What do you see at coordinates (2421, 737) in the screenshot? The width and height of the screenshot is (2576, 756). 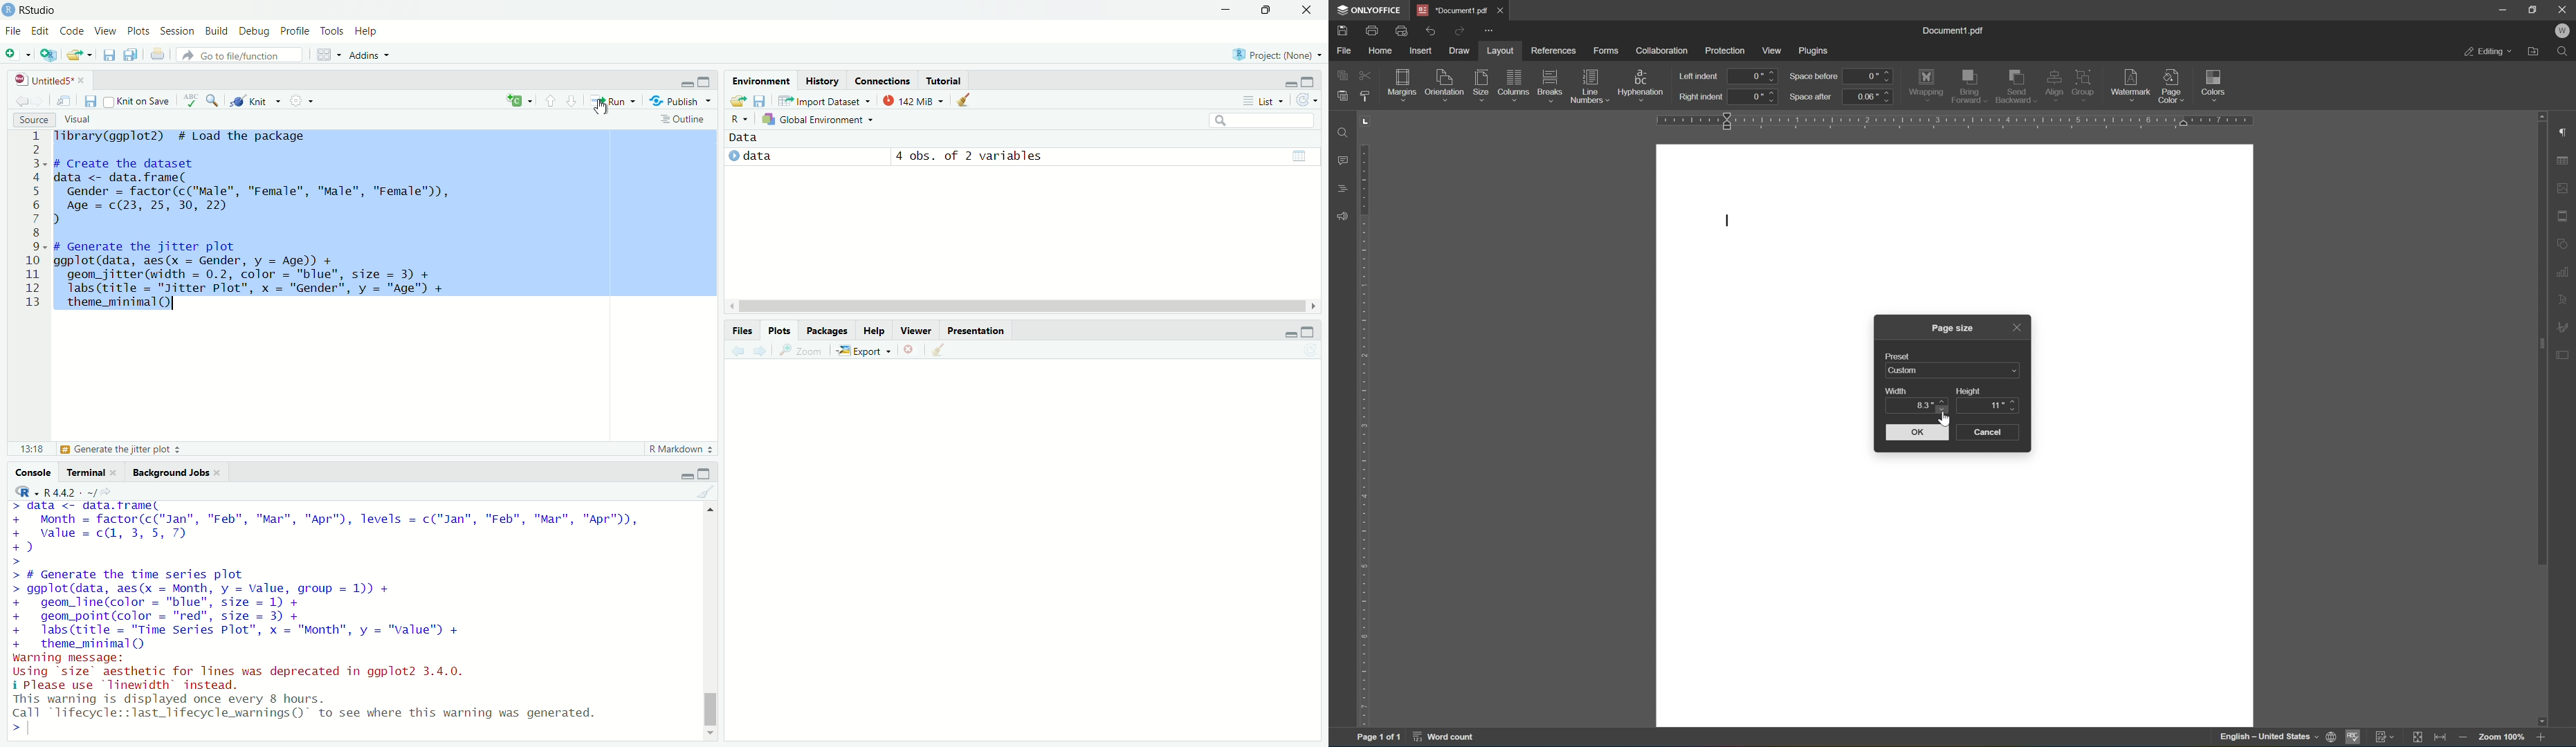 I see `fit to slide` at bounding box center [2421, 737].